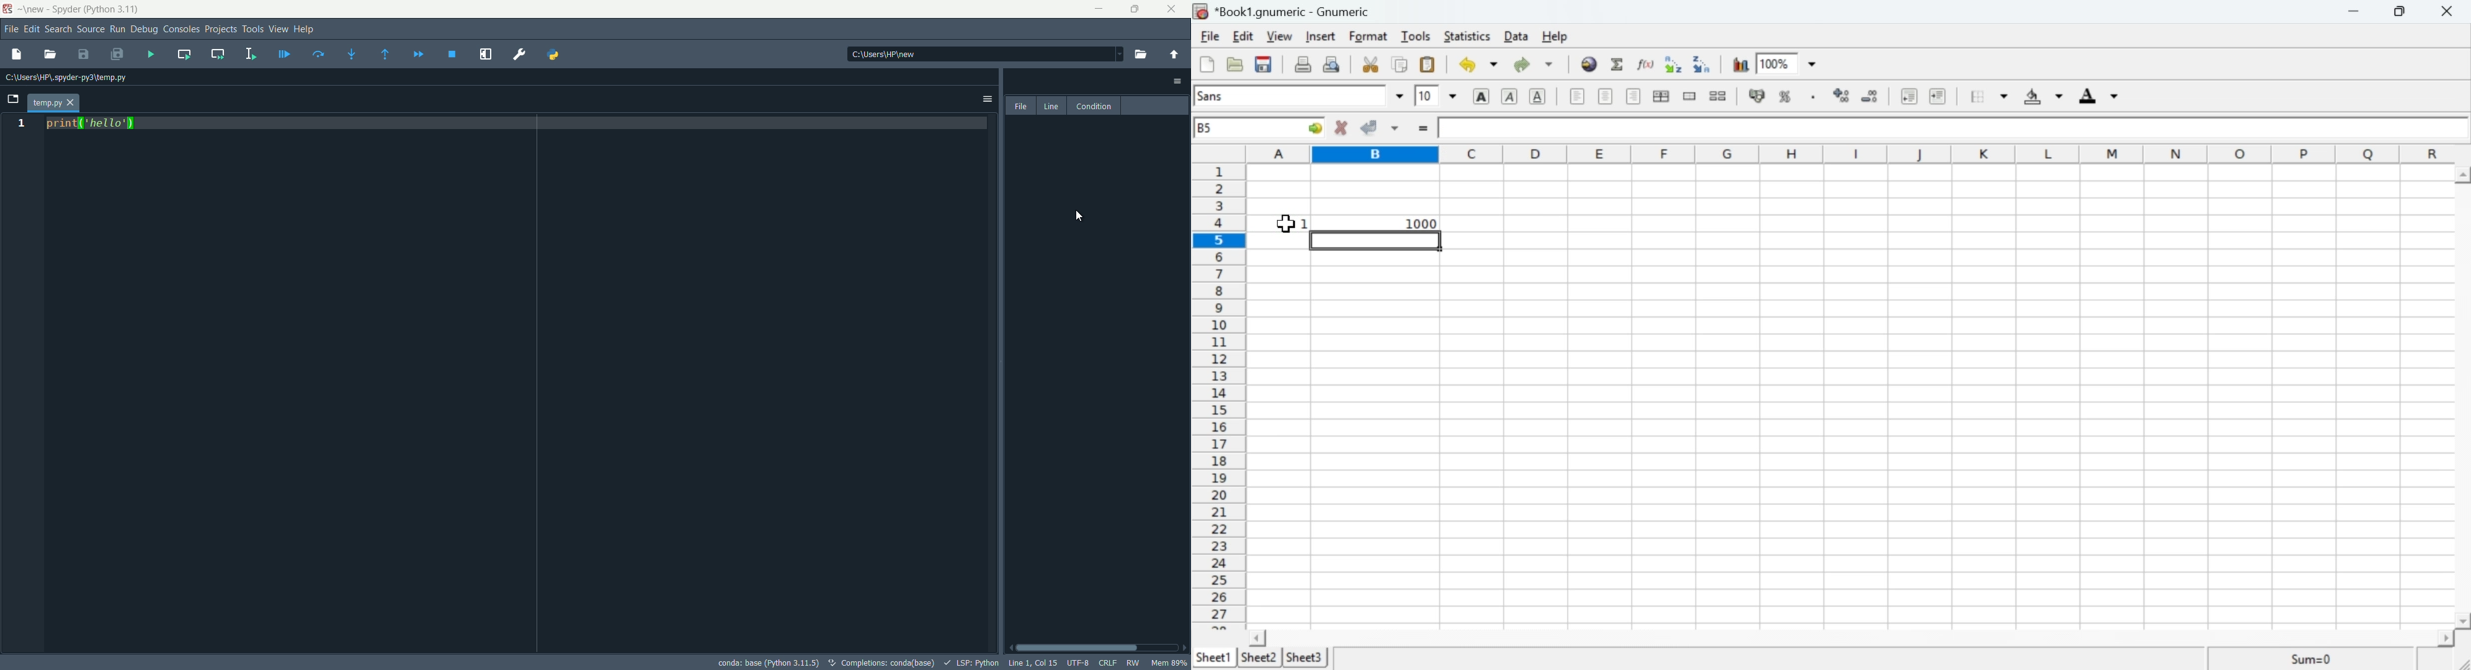 The image size is (2492, 672). Describe the element at coordinates (1839, 97) in the screenshot. I see `Sort by ascending` at that location.